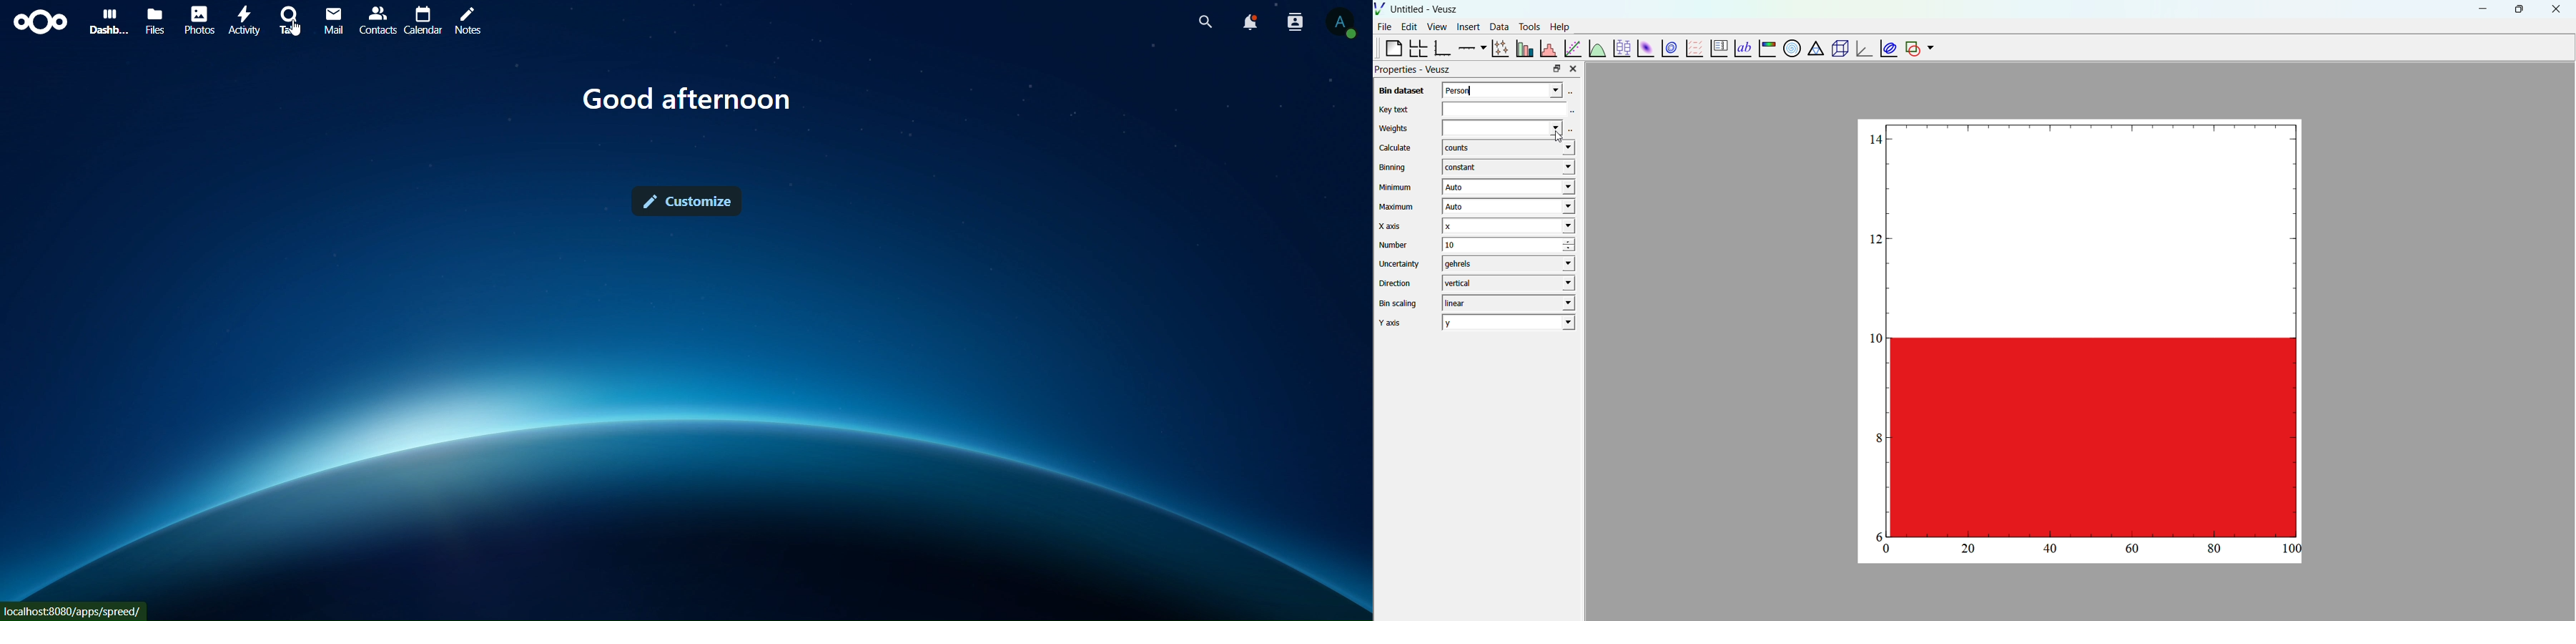 This screenshot has height=644, width=2576. What do you see at coordinates (1437, 28) in the screenshot?
I see `view` at bounding box center [1437, 28].